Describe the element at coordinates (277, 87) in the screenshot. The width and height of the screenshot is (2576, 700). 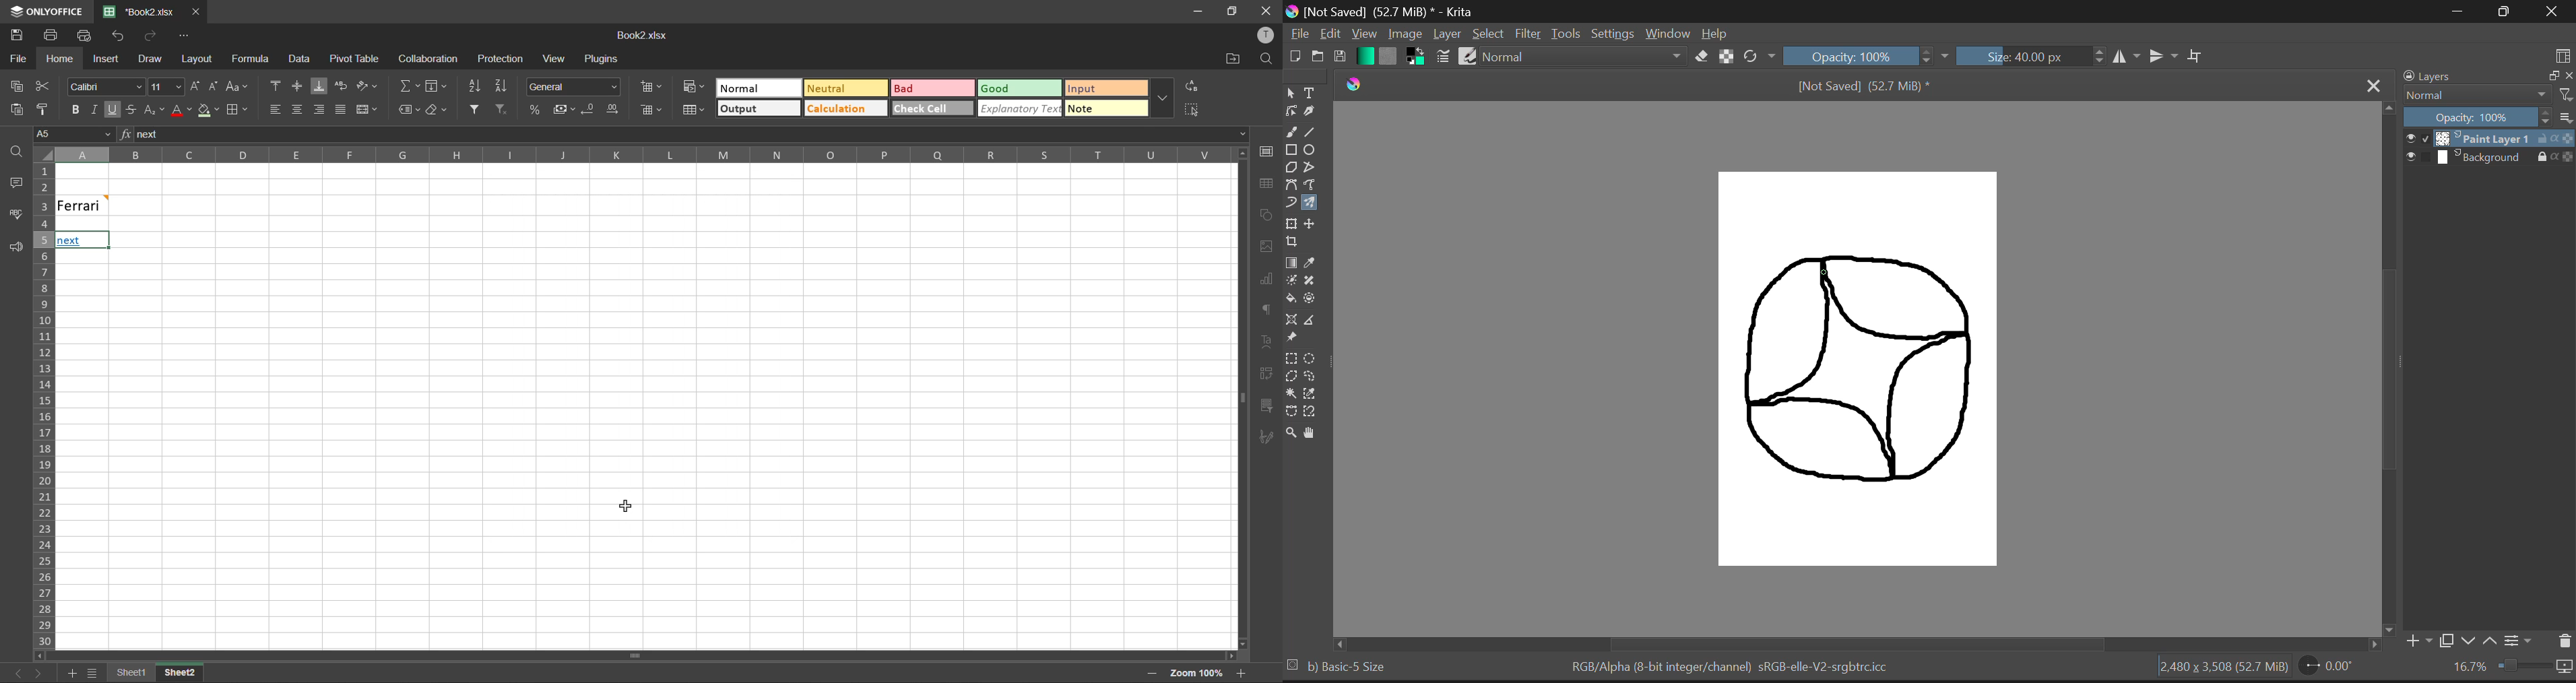
I see `align top` at that location.